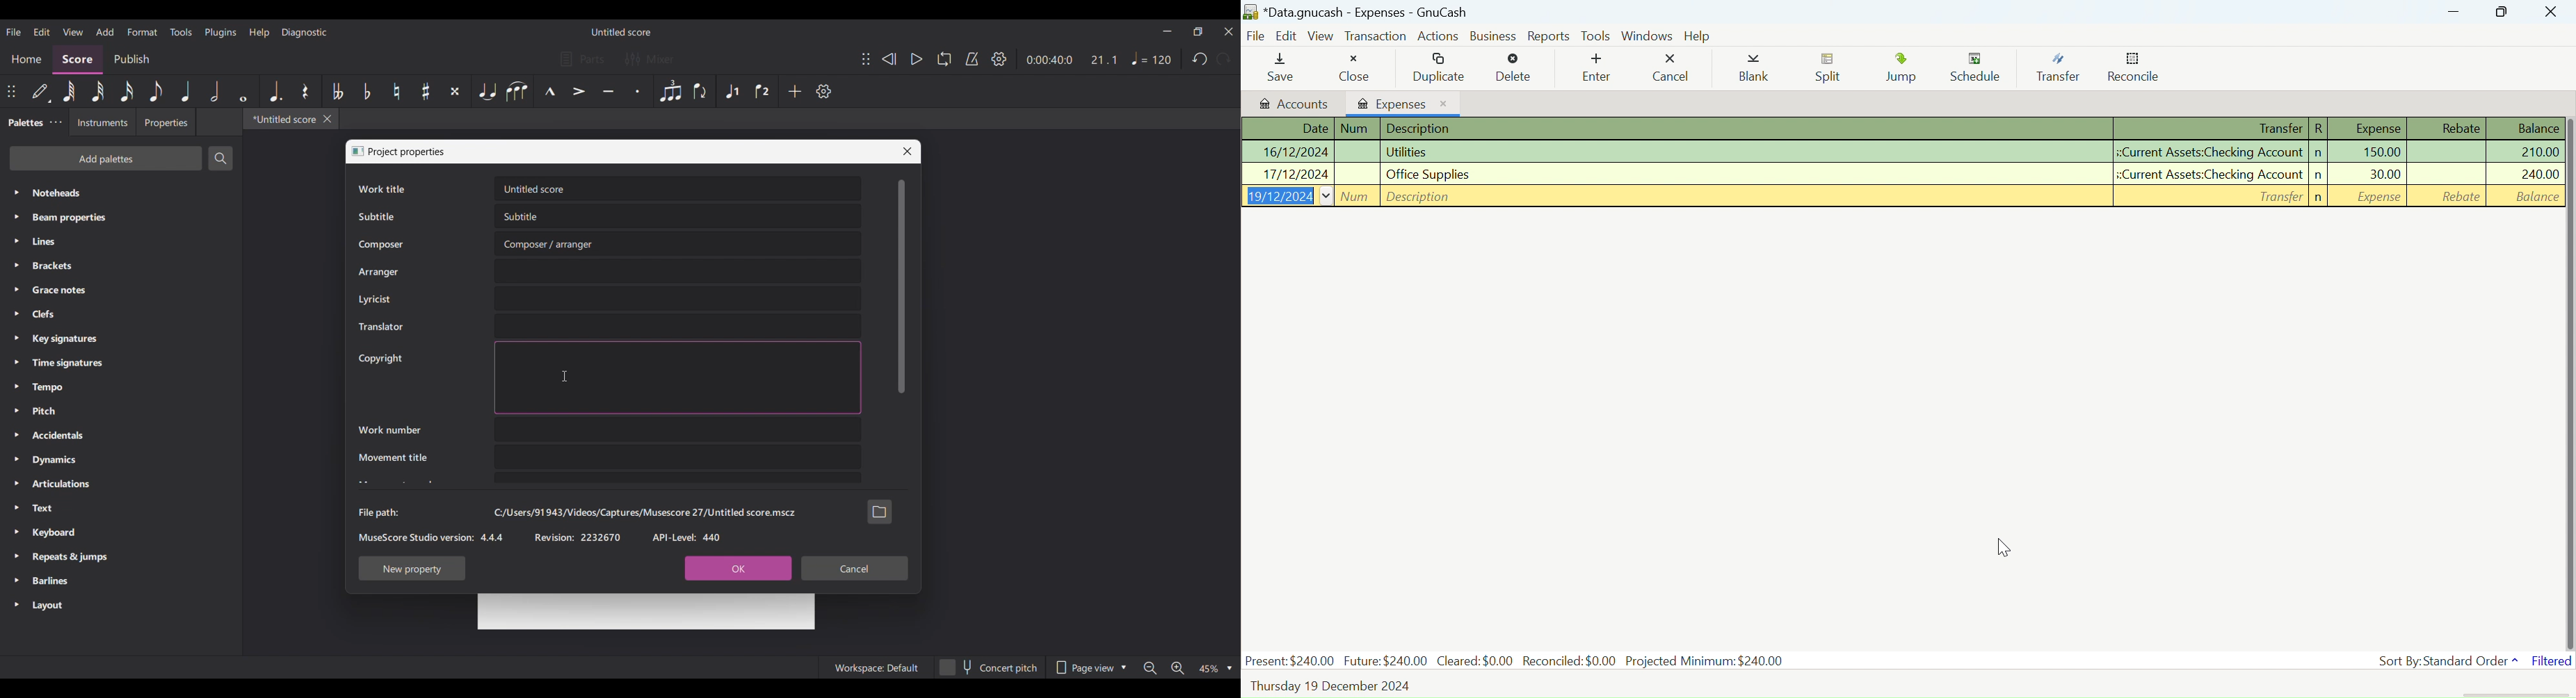  I want to click on 32nd menu, so click(98, 91).